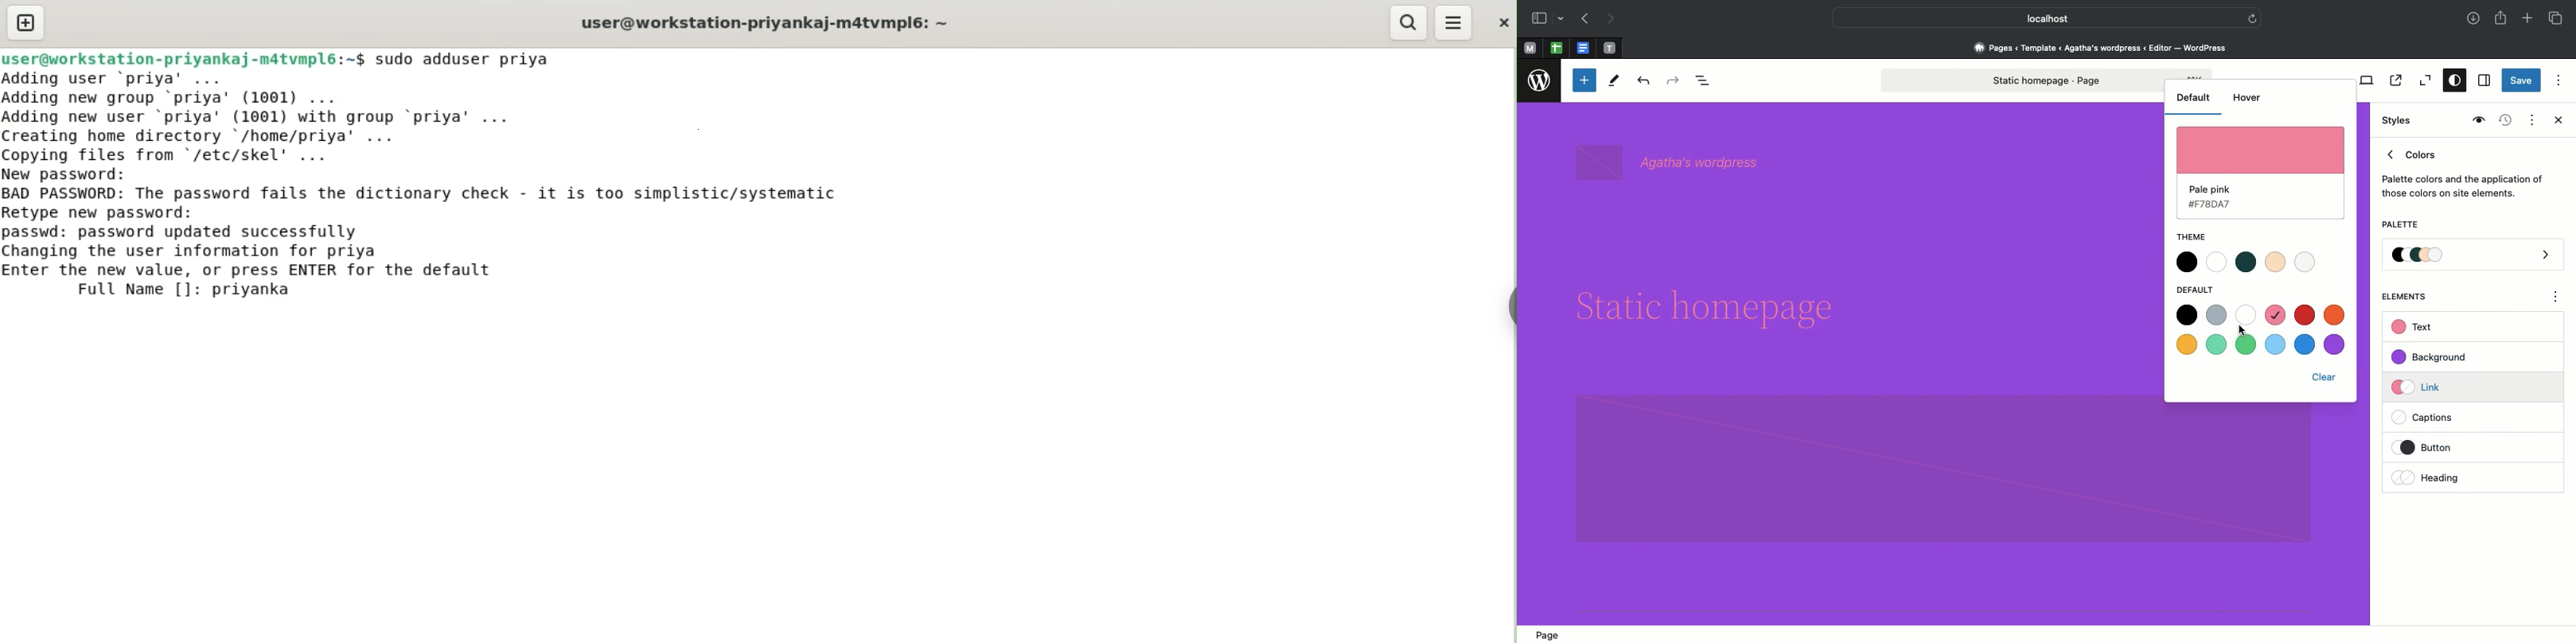 Image resolution: width=2576 pixels, height=644 pixels. Describe the element at coordinates (2022, 80) in the screenshot. I see `Page` at that location.